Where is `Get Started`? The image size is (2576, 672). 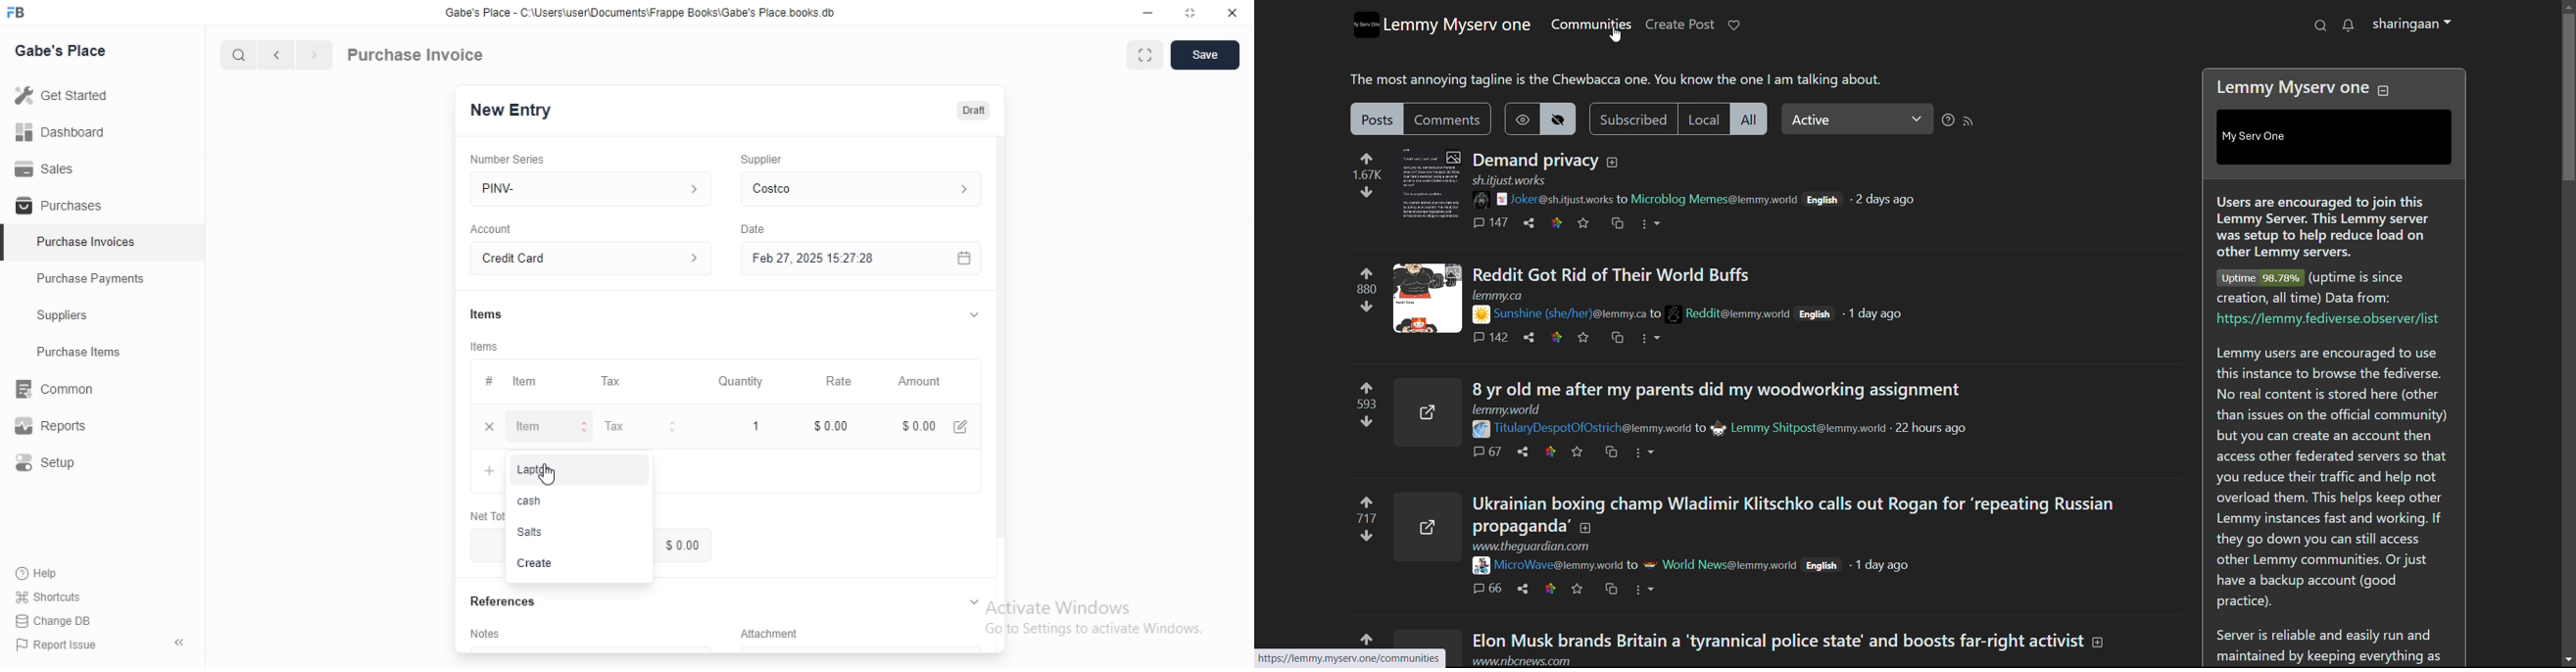 Get Started is located at coordinates (102, 95).